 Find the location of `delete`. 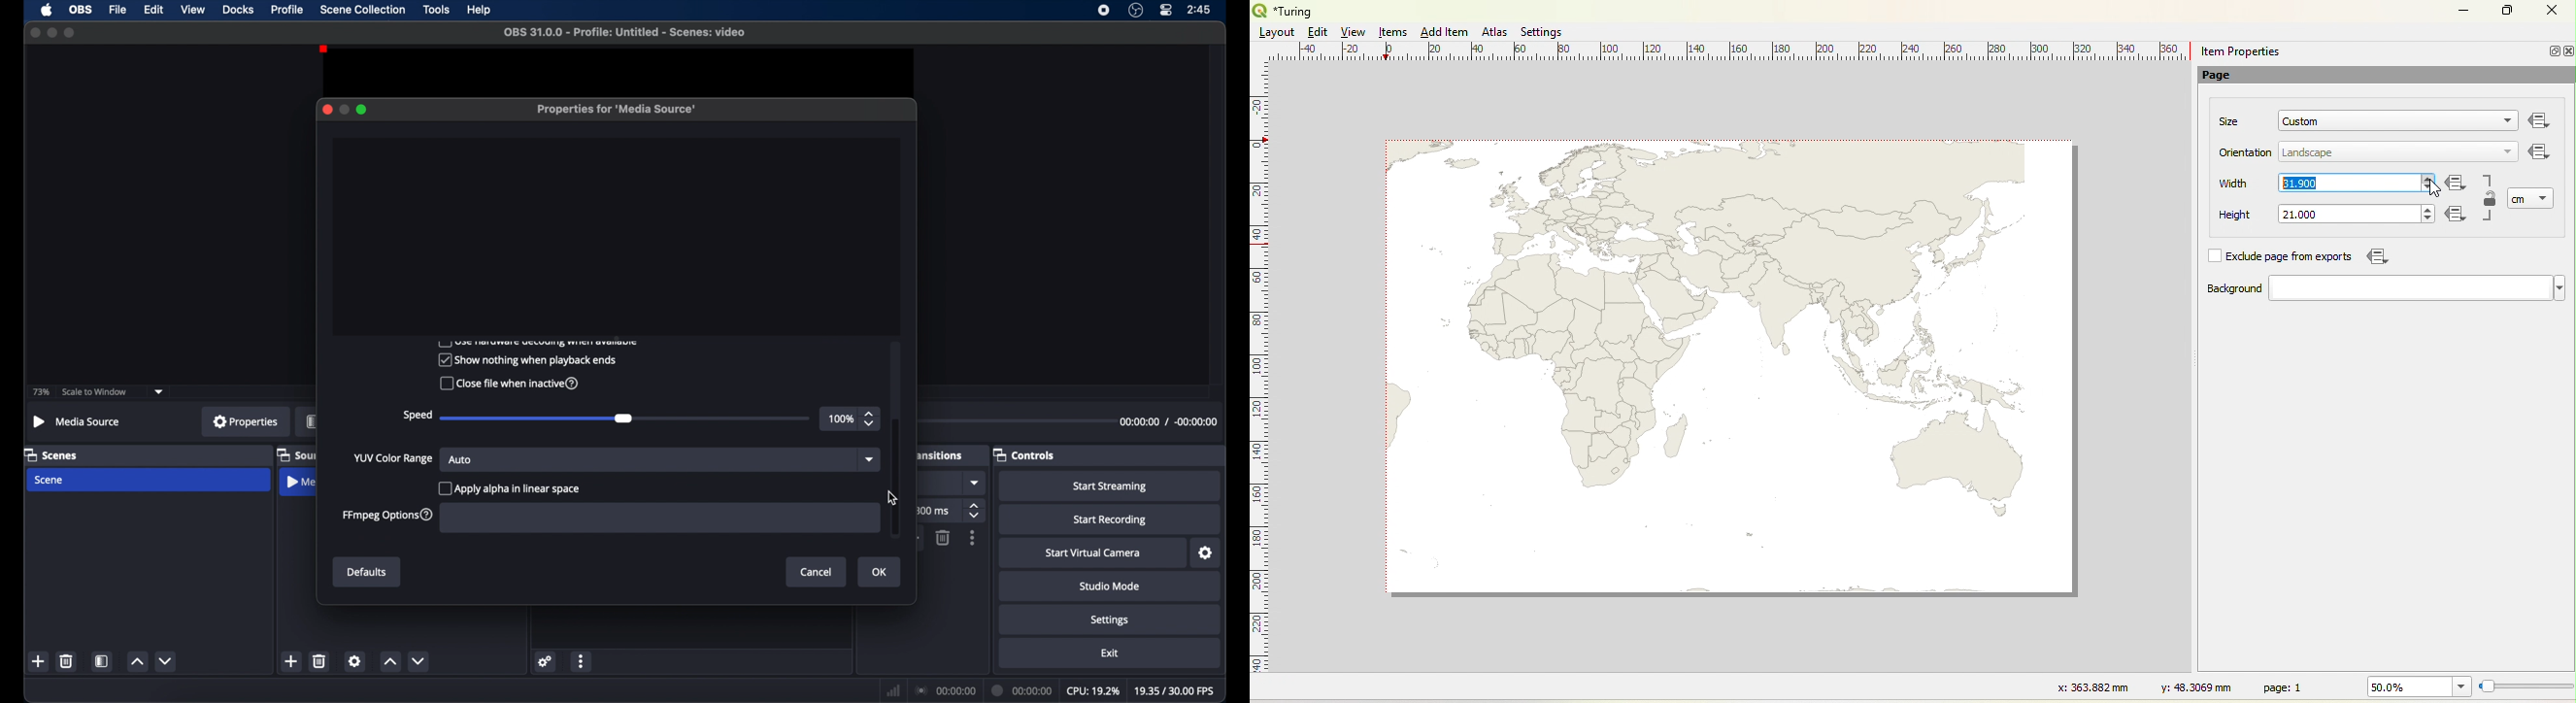

delete is located at coordinates (320, 661).